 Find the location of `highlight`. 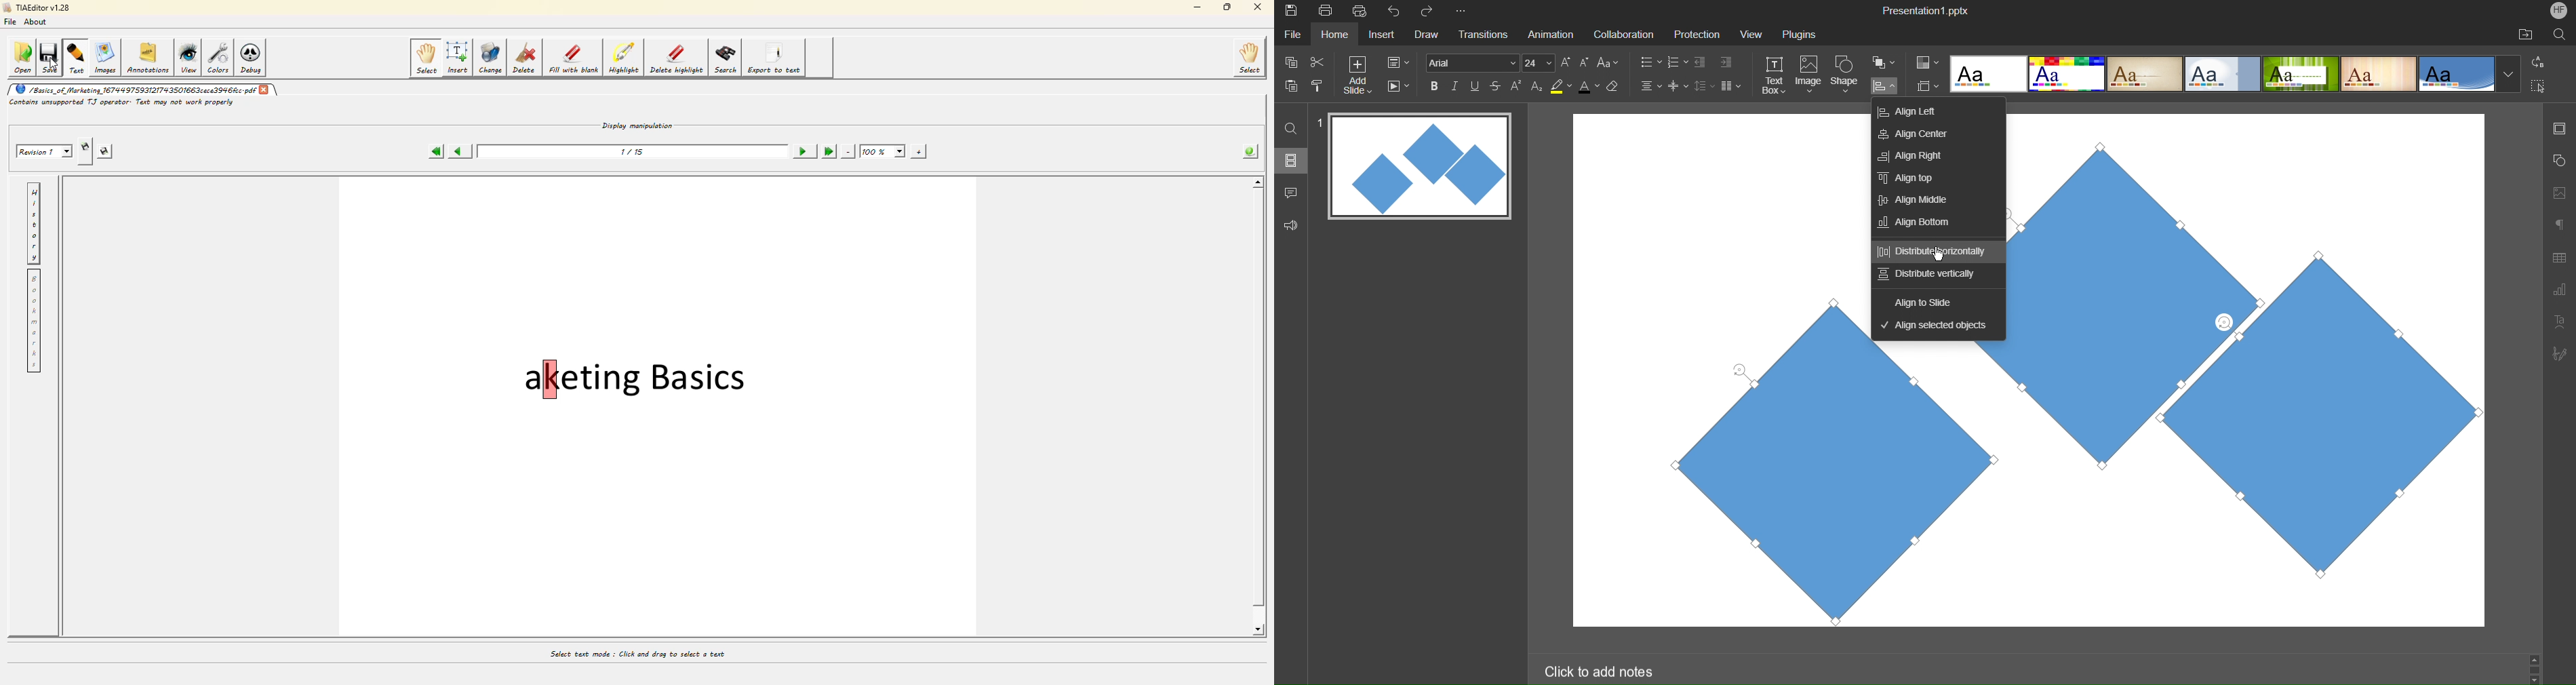

highlight is located at coordinates (624, 58).